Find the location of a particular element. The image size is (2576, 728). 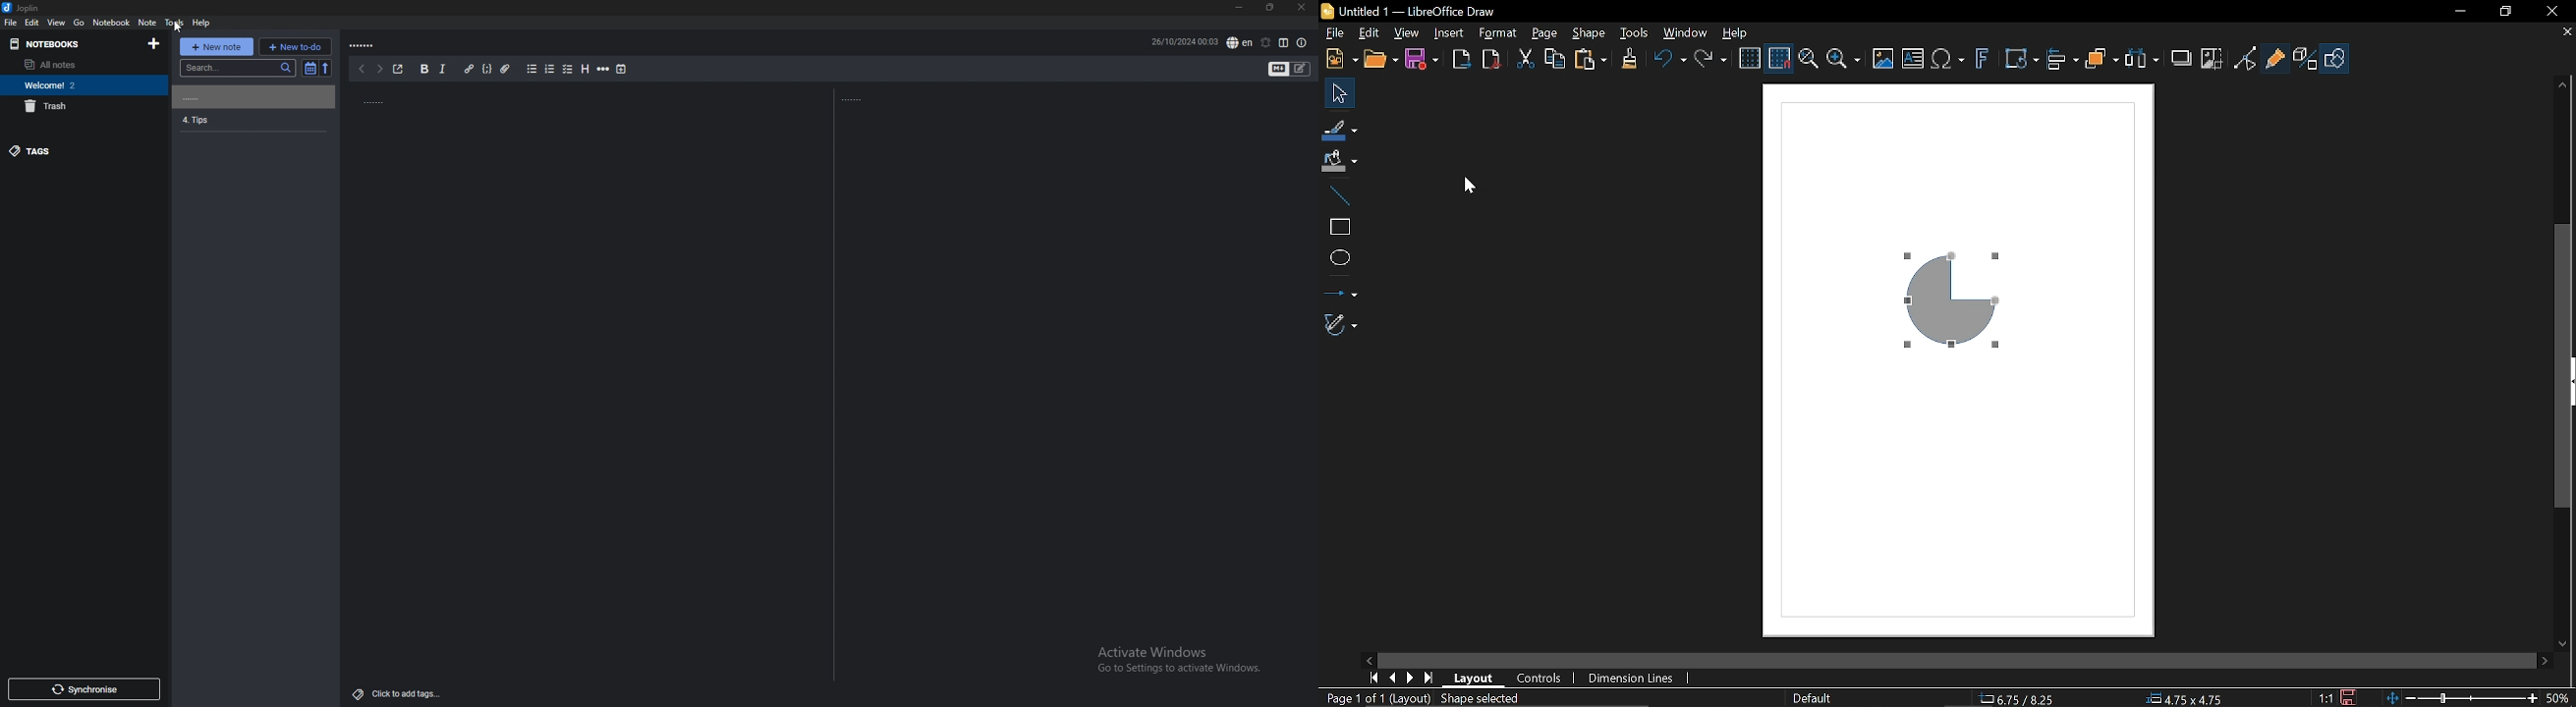

add notebooks is located at coordinates (155, 43).